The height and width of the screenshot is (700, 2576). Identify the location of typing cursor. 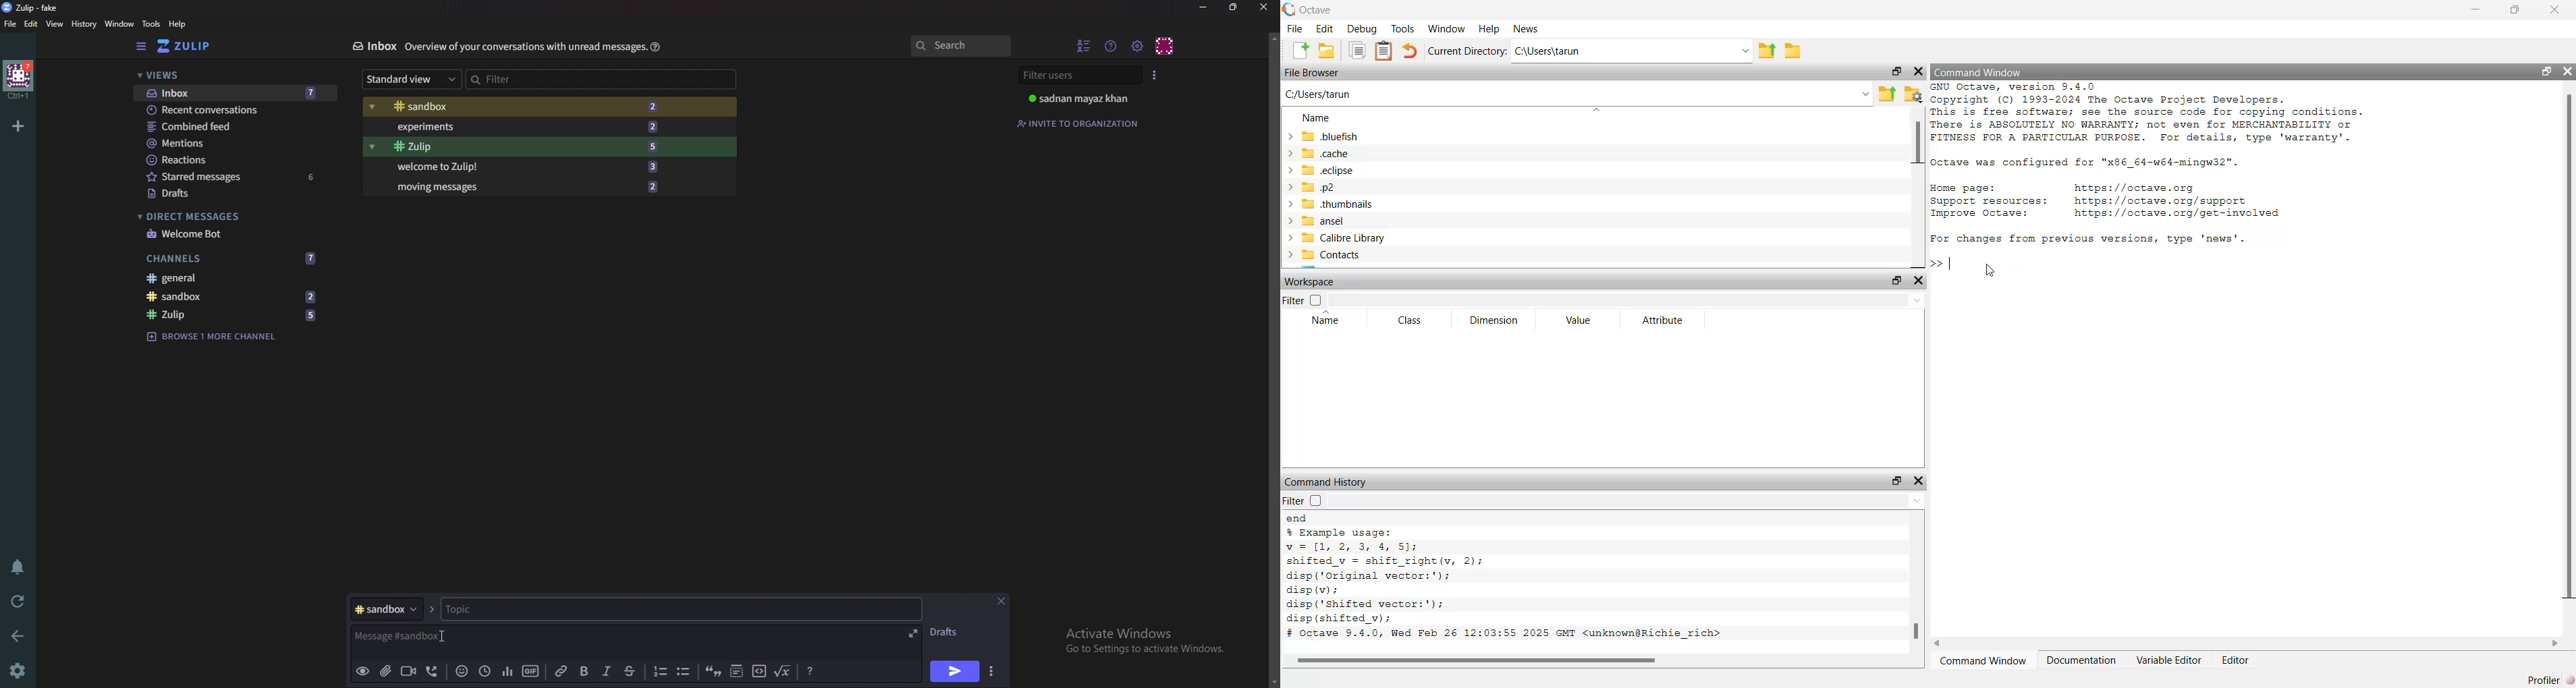
(1952, 262).